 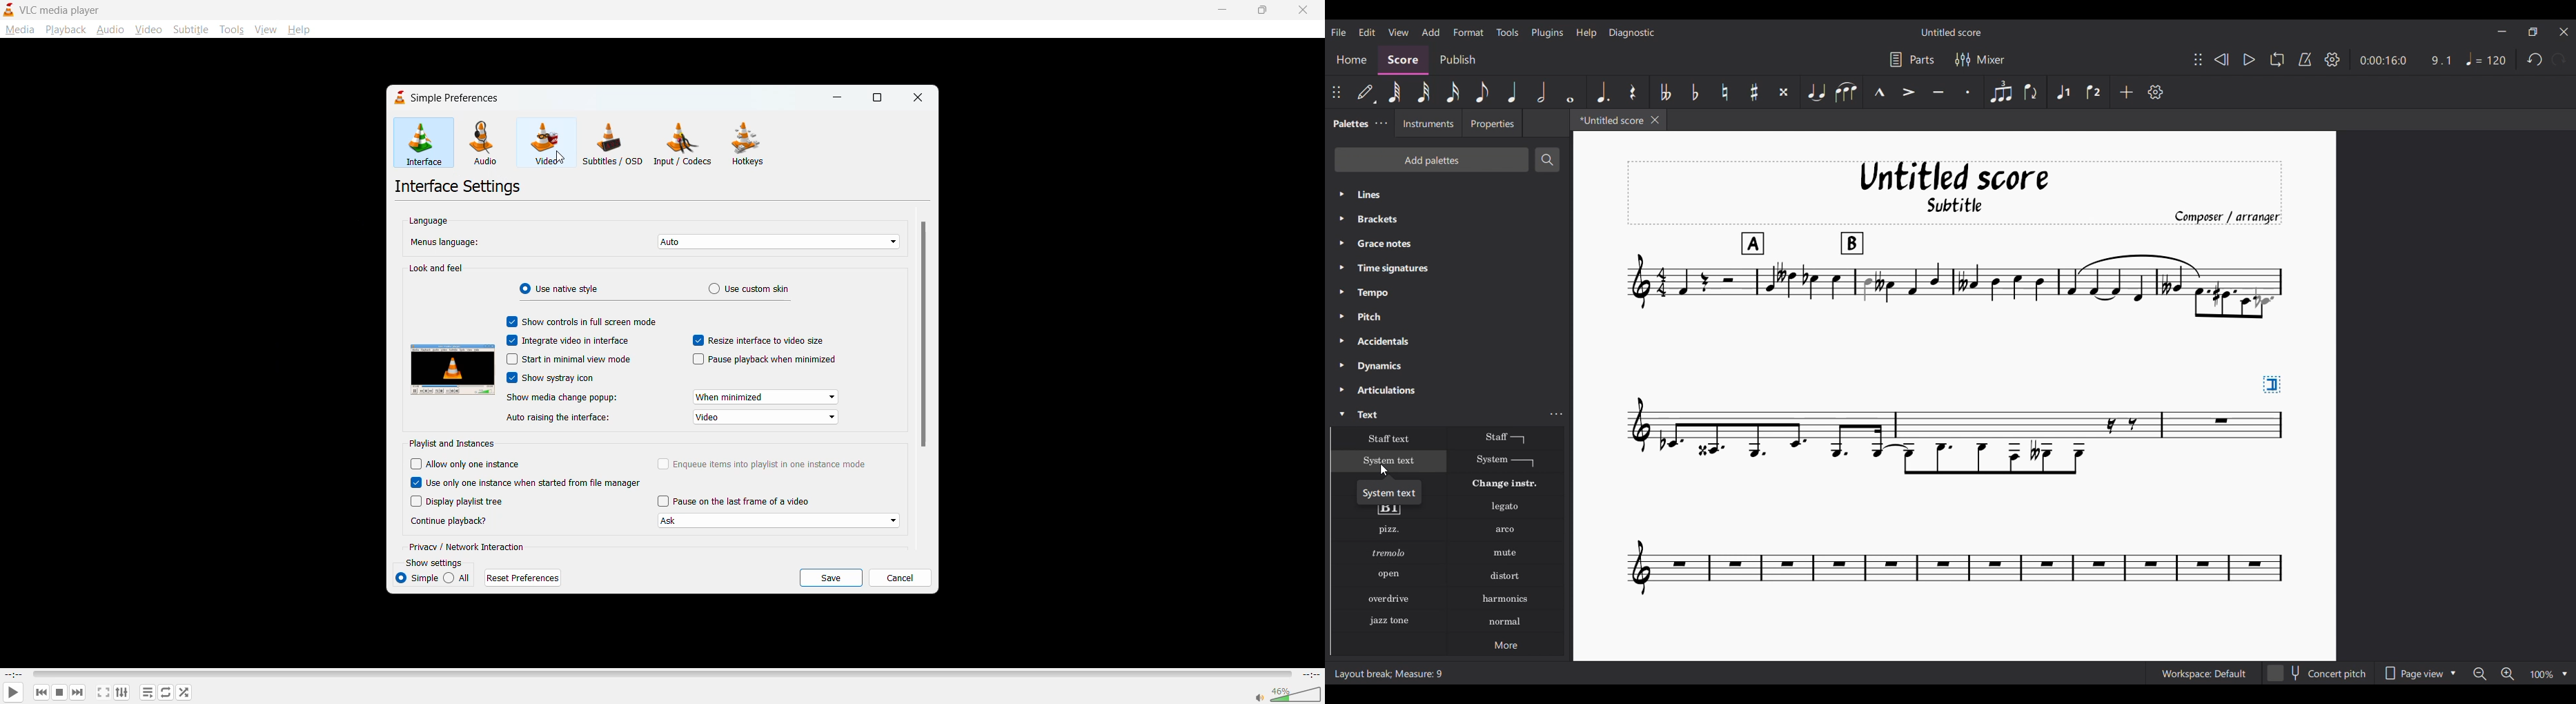 I want to click on audio, so click(x=484, y=143).